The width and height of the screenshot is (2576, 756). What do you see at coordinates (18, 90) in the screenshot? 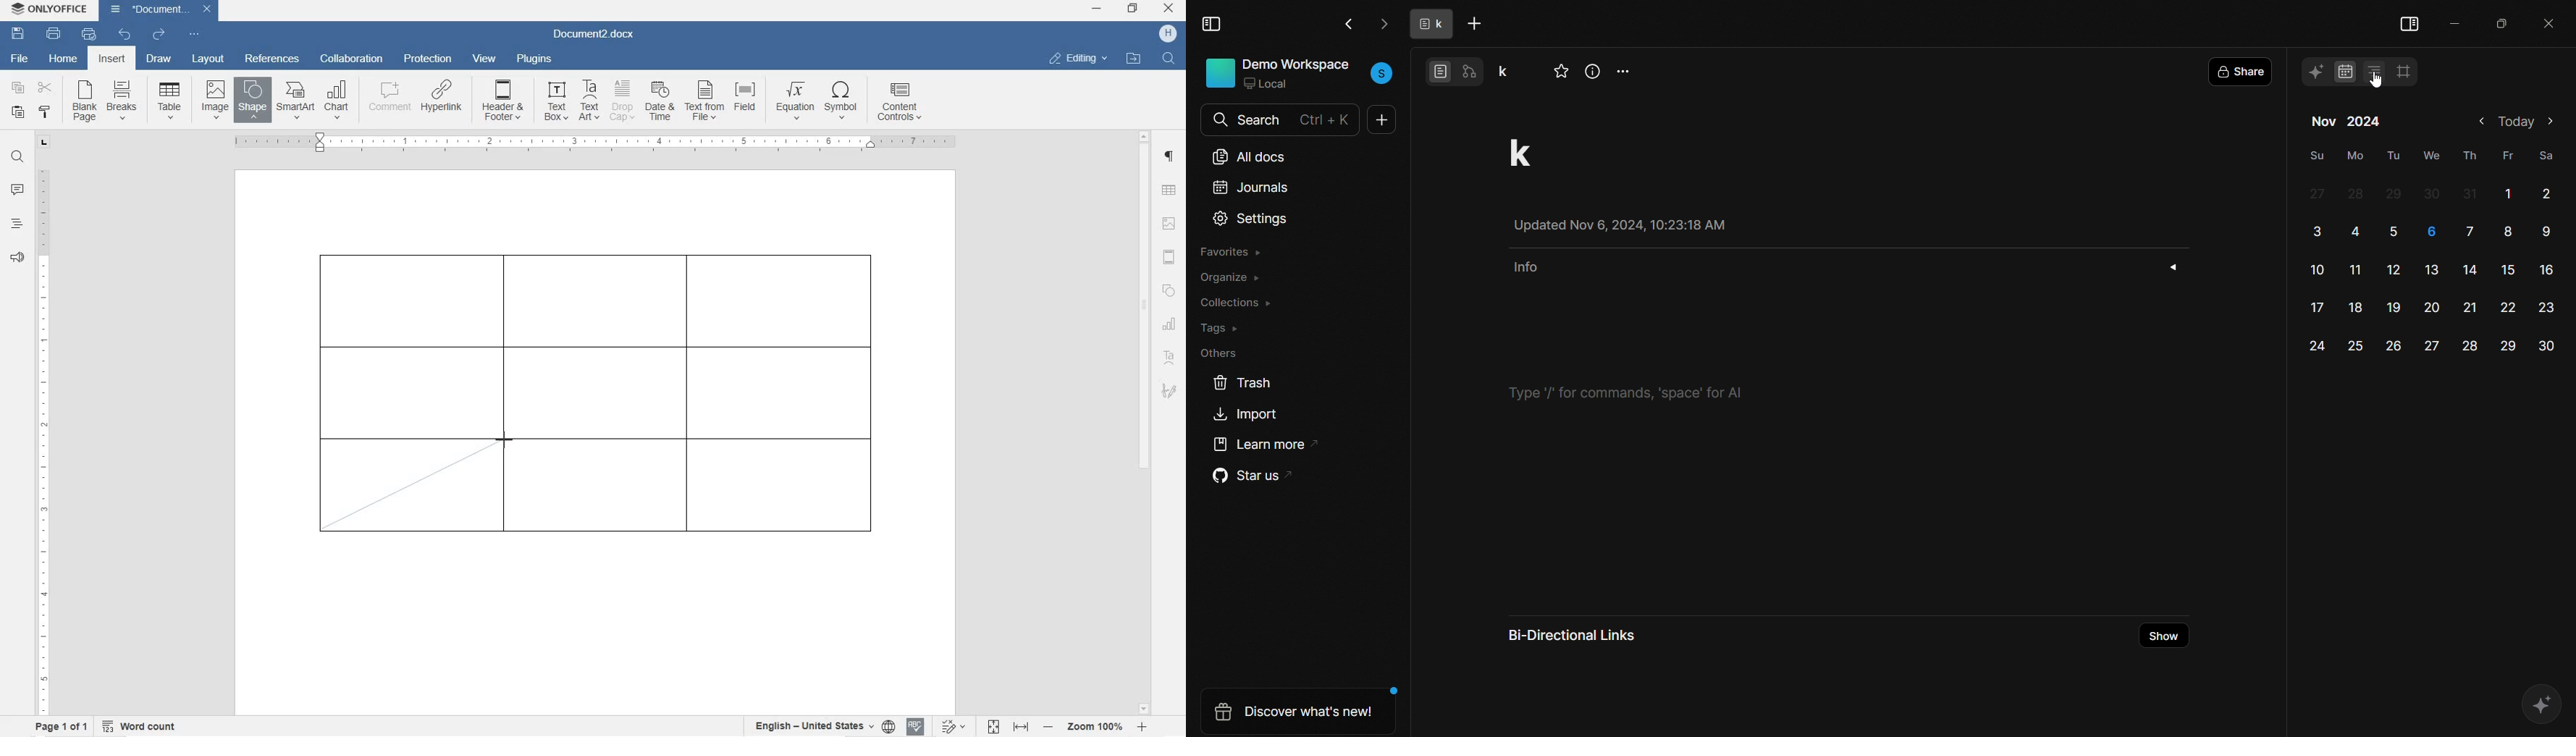
I see `copy` at bounding box center [18, 90].